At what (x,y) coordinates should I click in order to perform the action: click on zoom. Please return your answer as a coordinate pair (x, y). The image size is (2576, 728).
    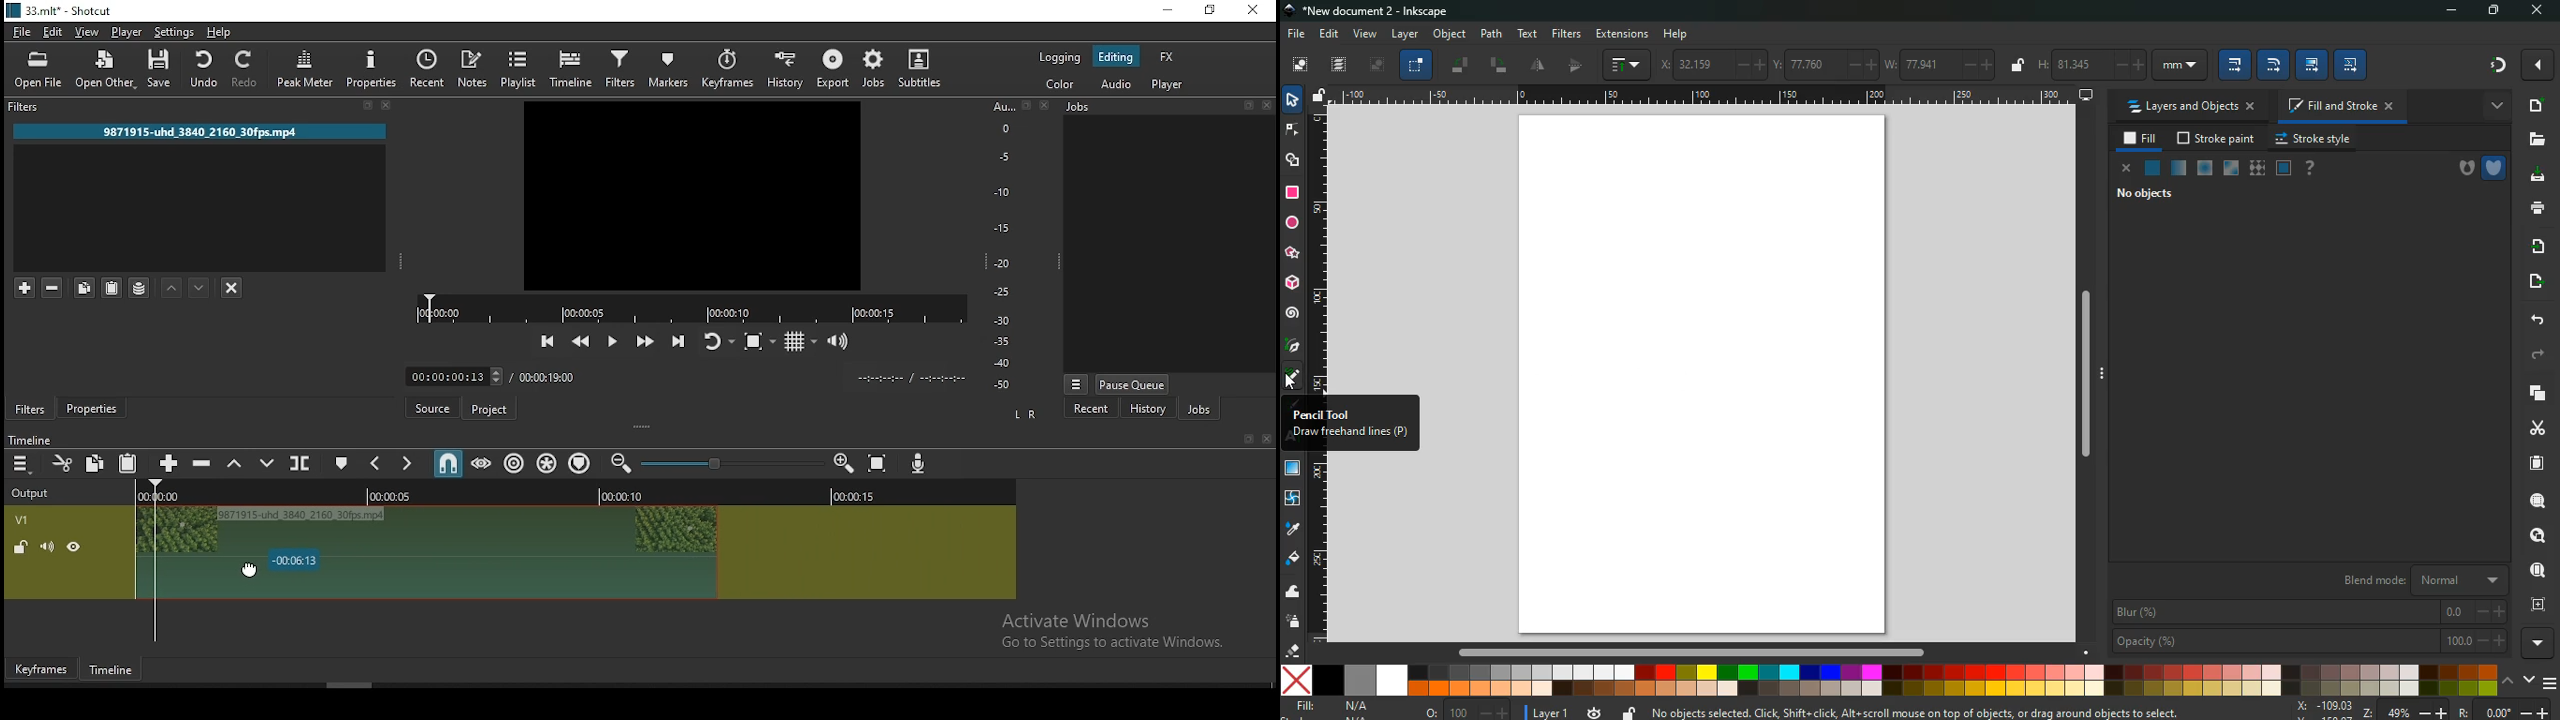
    Looking at the image, I should click on (2426, 711).